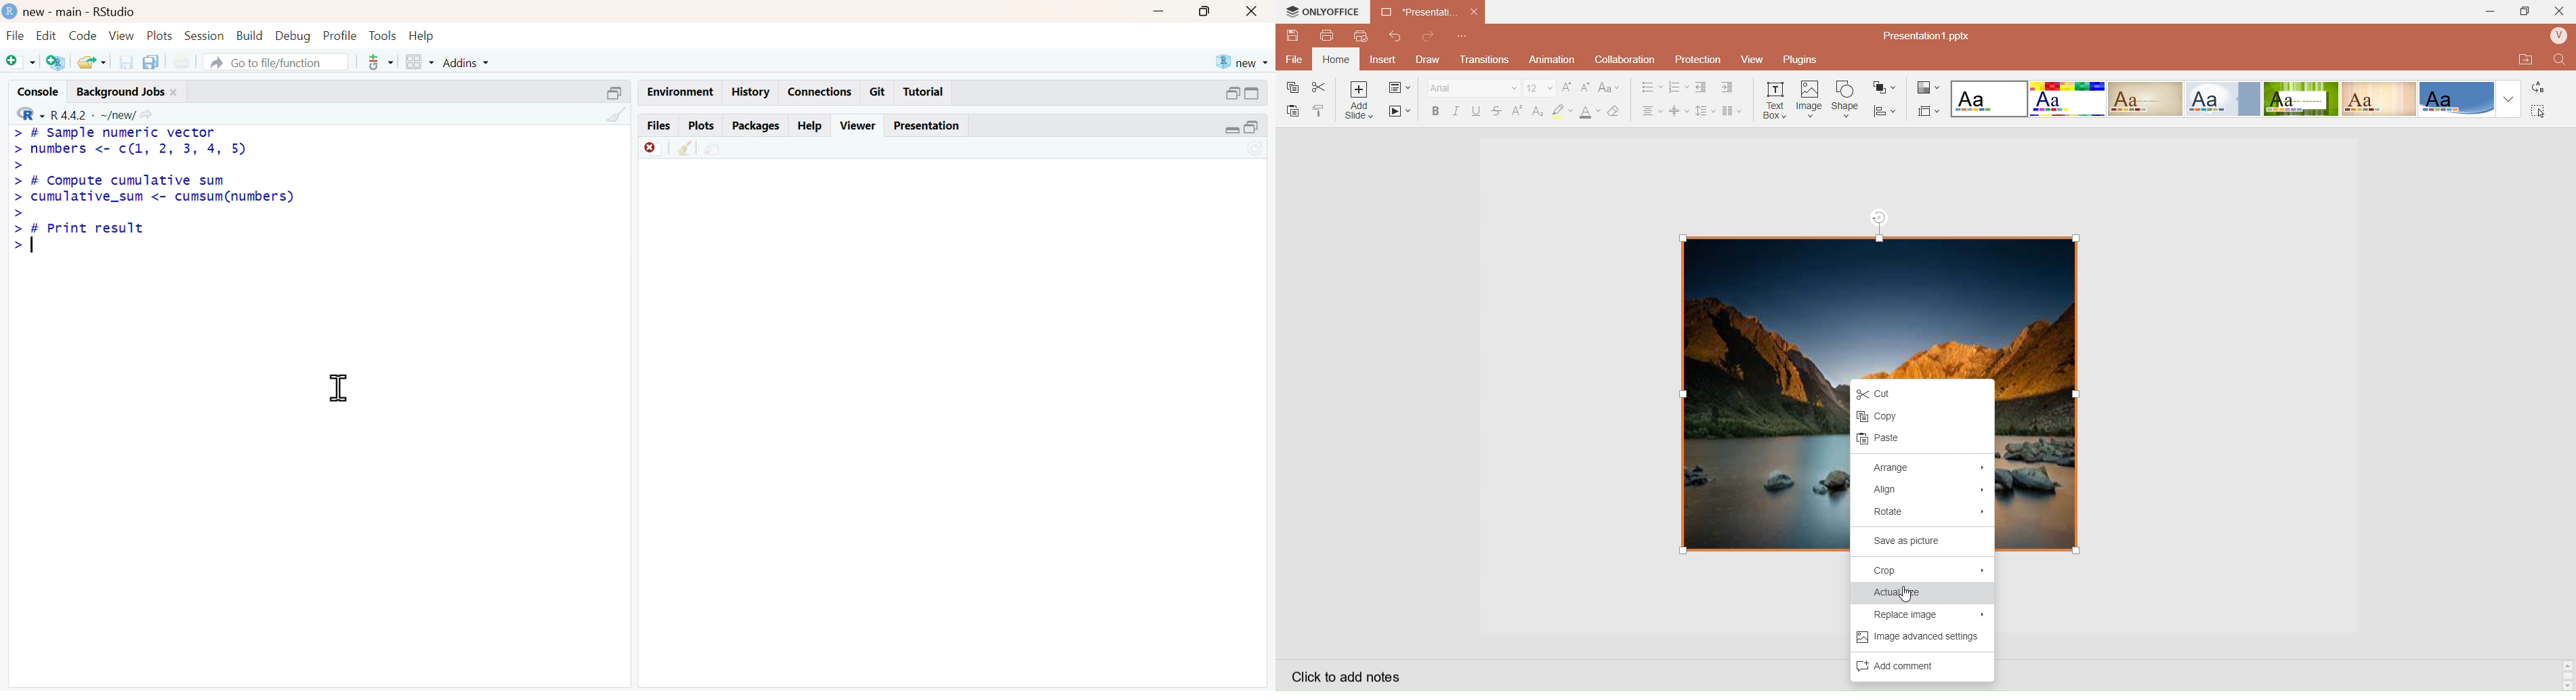  What do you see at coordinates (2526, 60) in the screenshot?
I see `Open Quick File Location` at bounding box center [2526, 60].